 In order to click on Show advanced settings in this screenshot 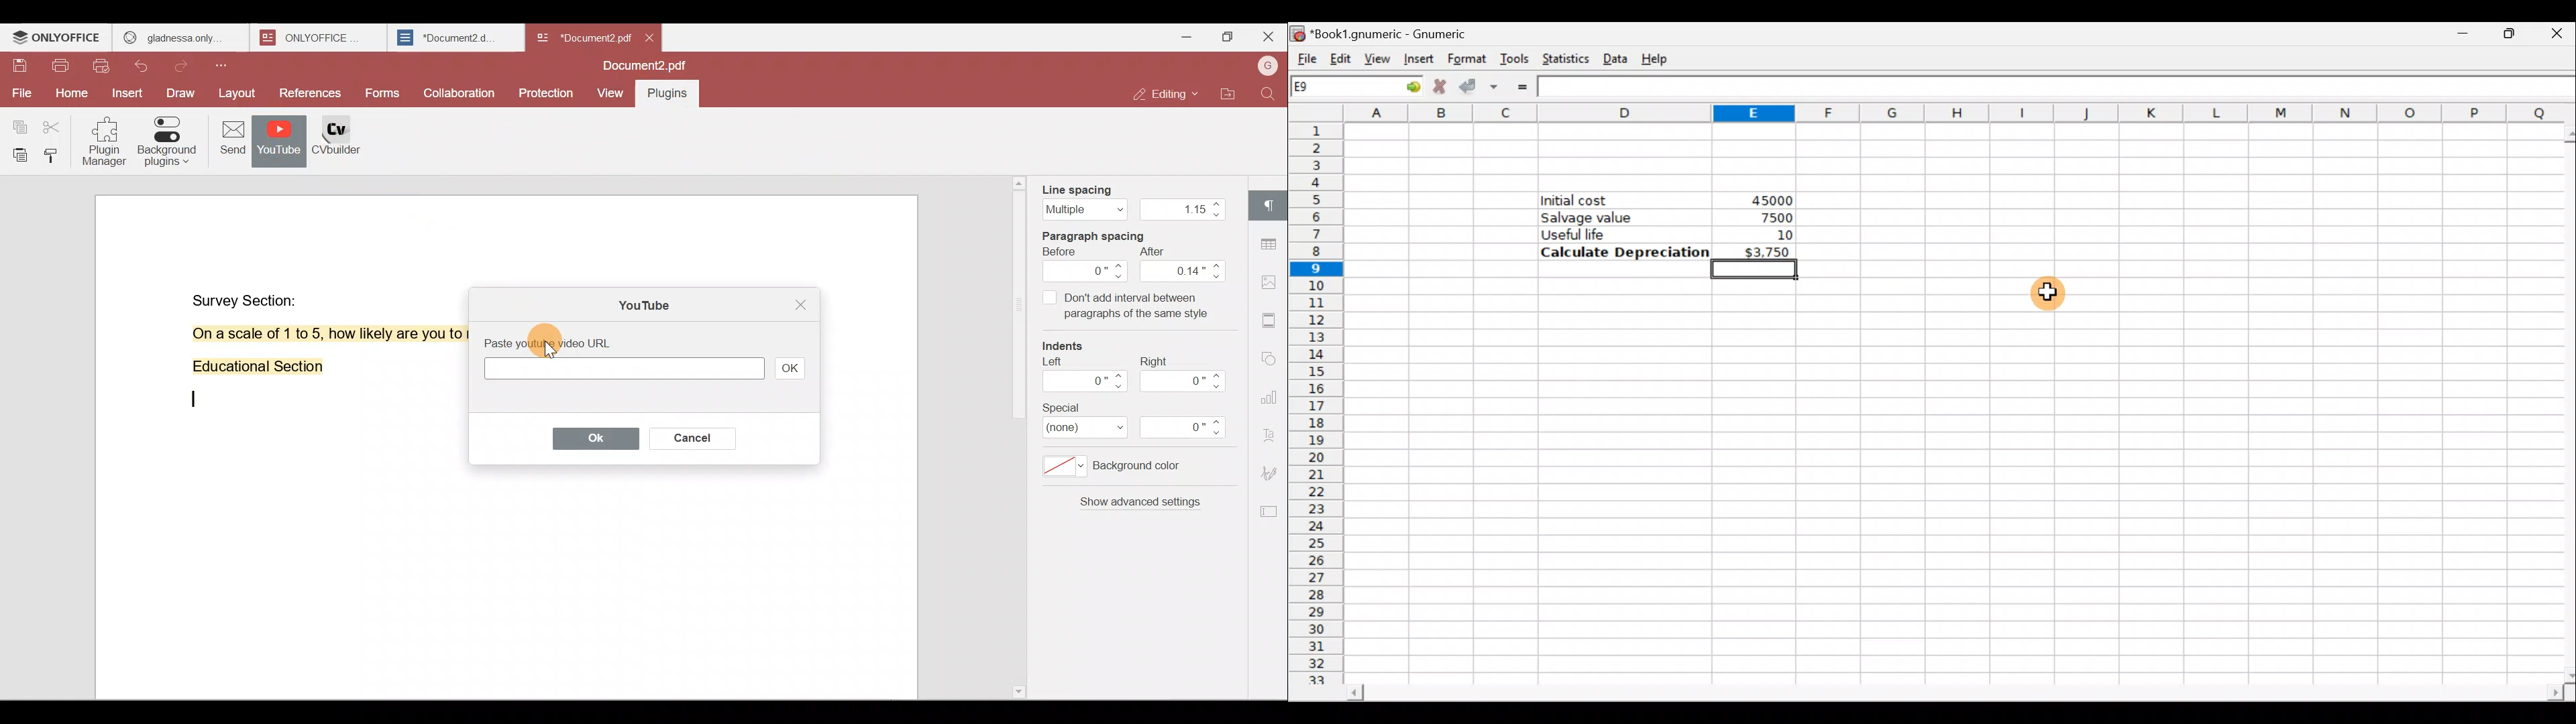, I will do `click(1138, 507)`.